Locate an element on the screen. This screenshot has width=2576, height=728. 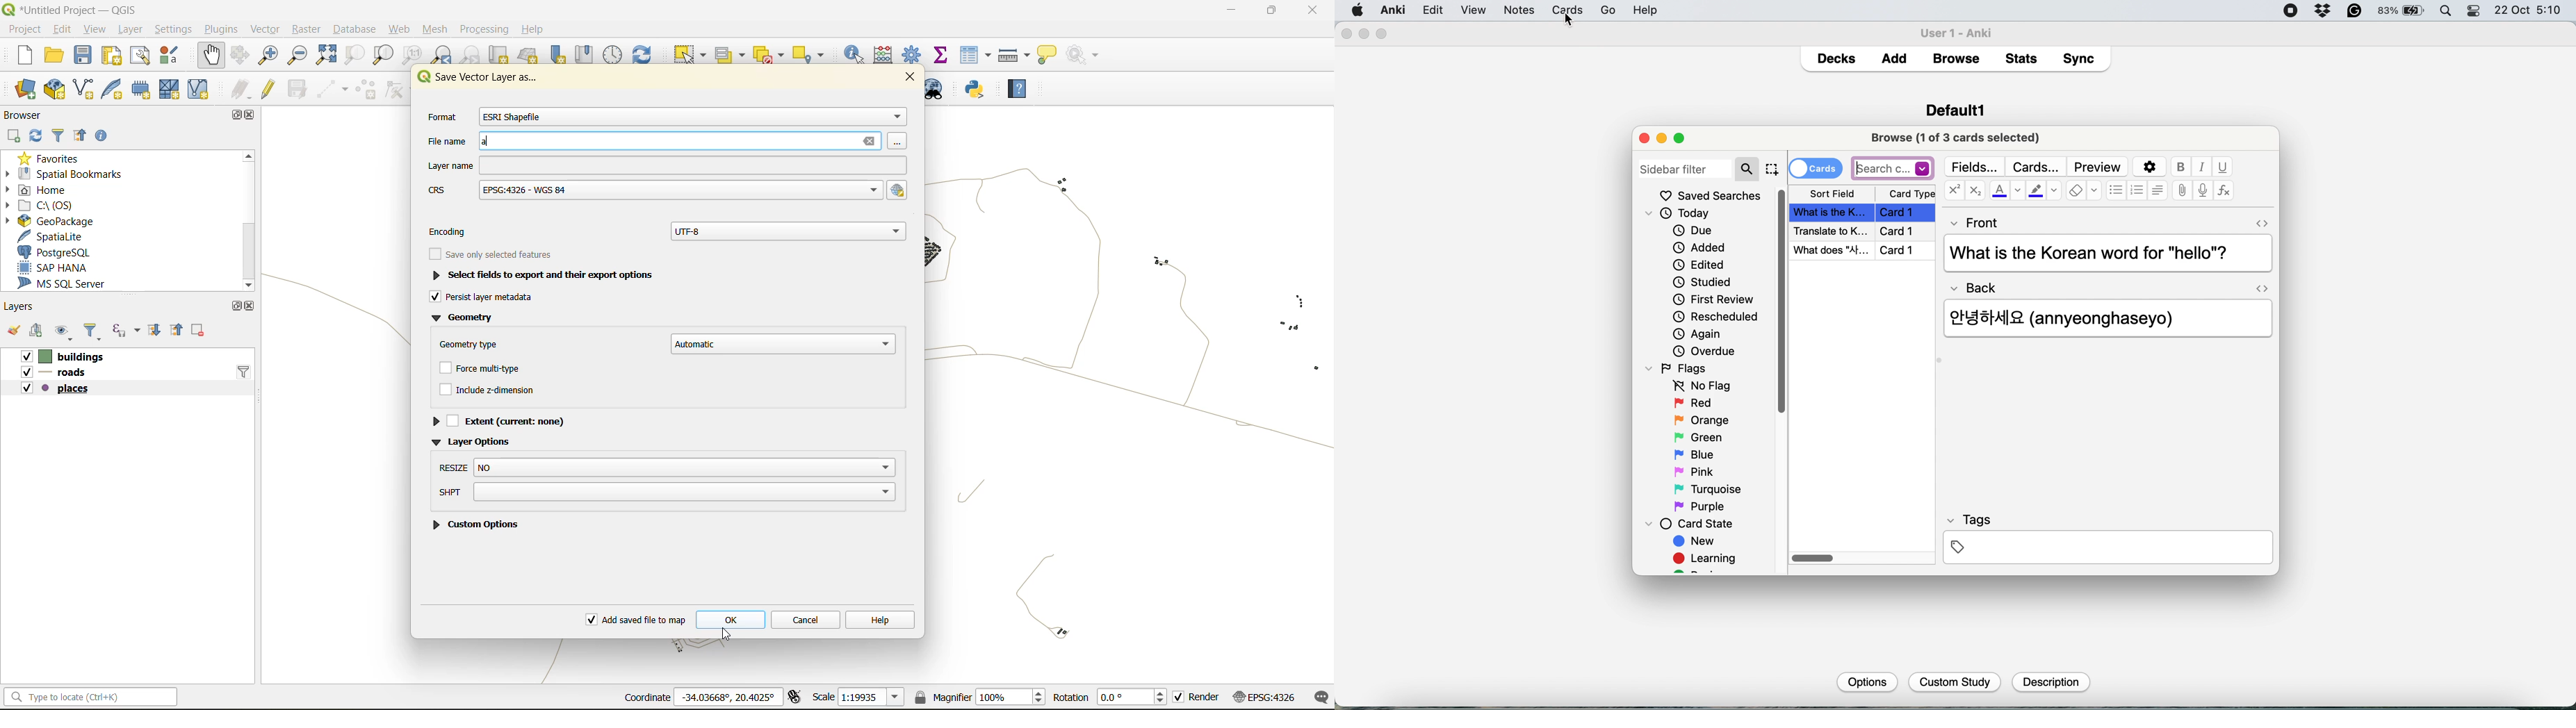
turquiose is located at coordinates (1706, 489).